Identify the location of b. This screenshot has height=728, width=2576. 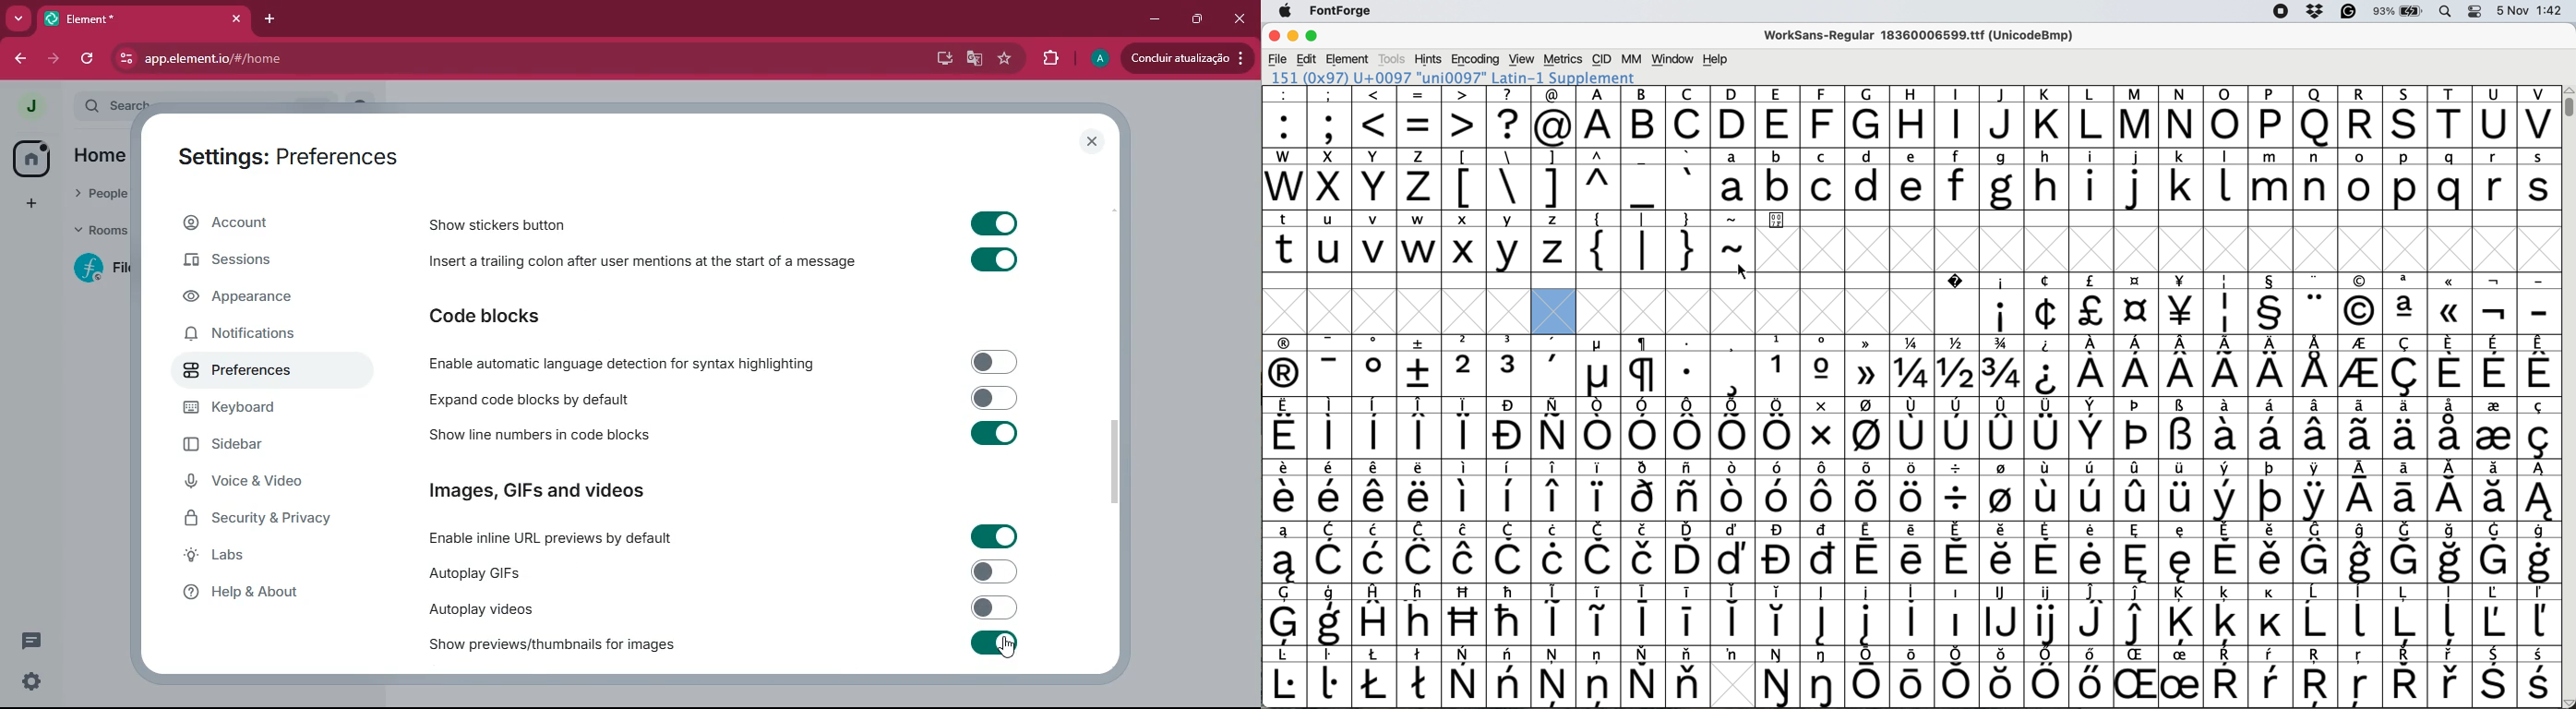
(1778, 180).